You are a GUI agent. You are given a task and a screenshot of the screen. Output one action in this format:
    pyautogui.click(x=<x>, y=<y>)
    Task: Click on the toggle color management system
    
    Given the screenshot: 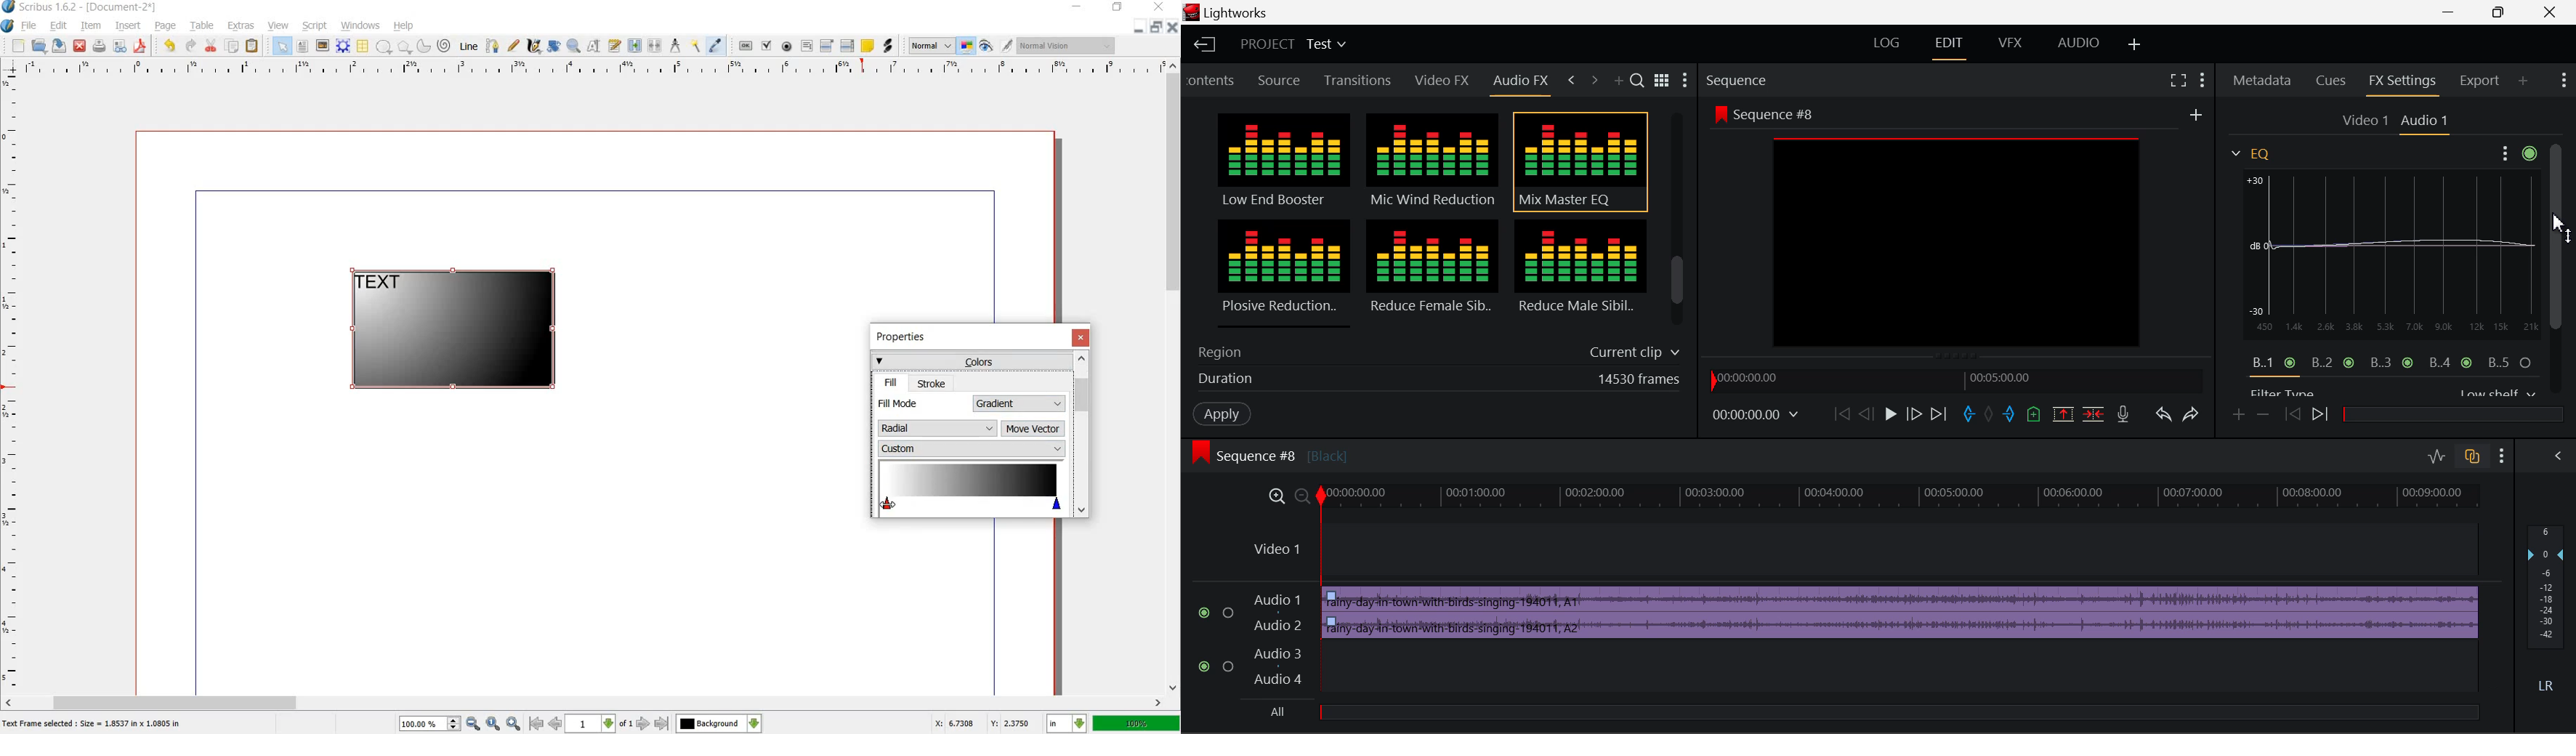 What is the action you would take?
    pyautogui.click(x=967, y=46)
    